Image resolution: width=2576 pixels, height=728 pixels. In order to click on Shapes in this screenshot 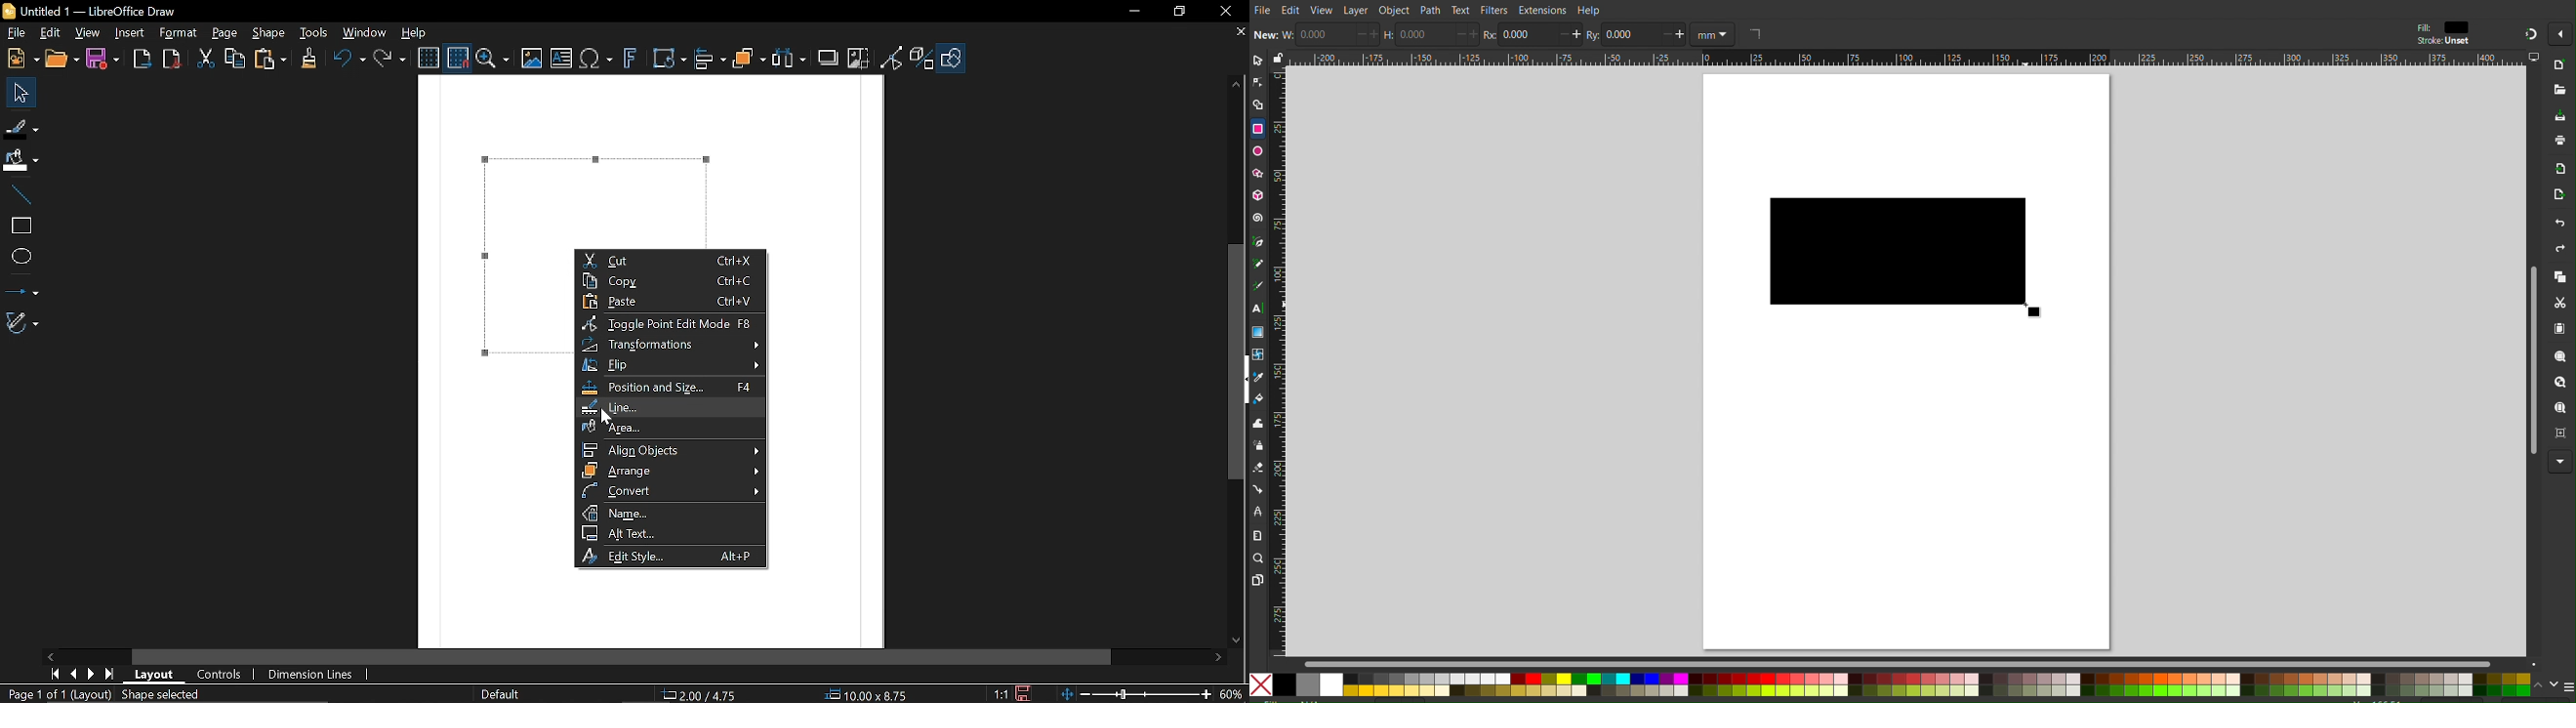, I will do `click(951, 60)`.